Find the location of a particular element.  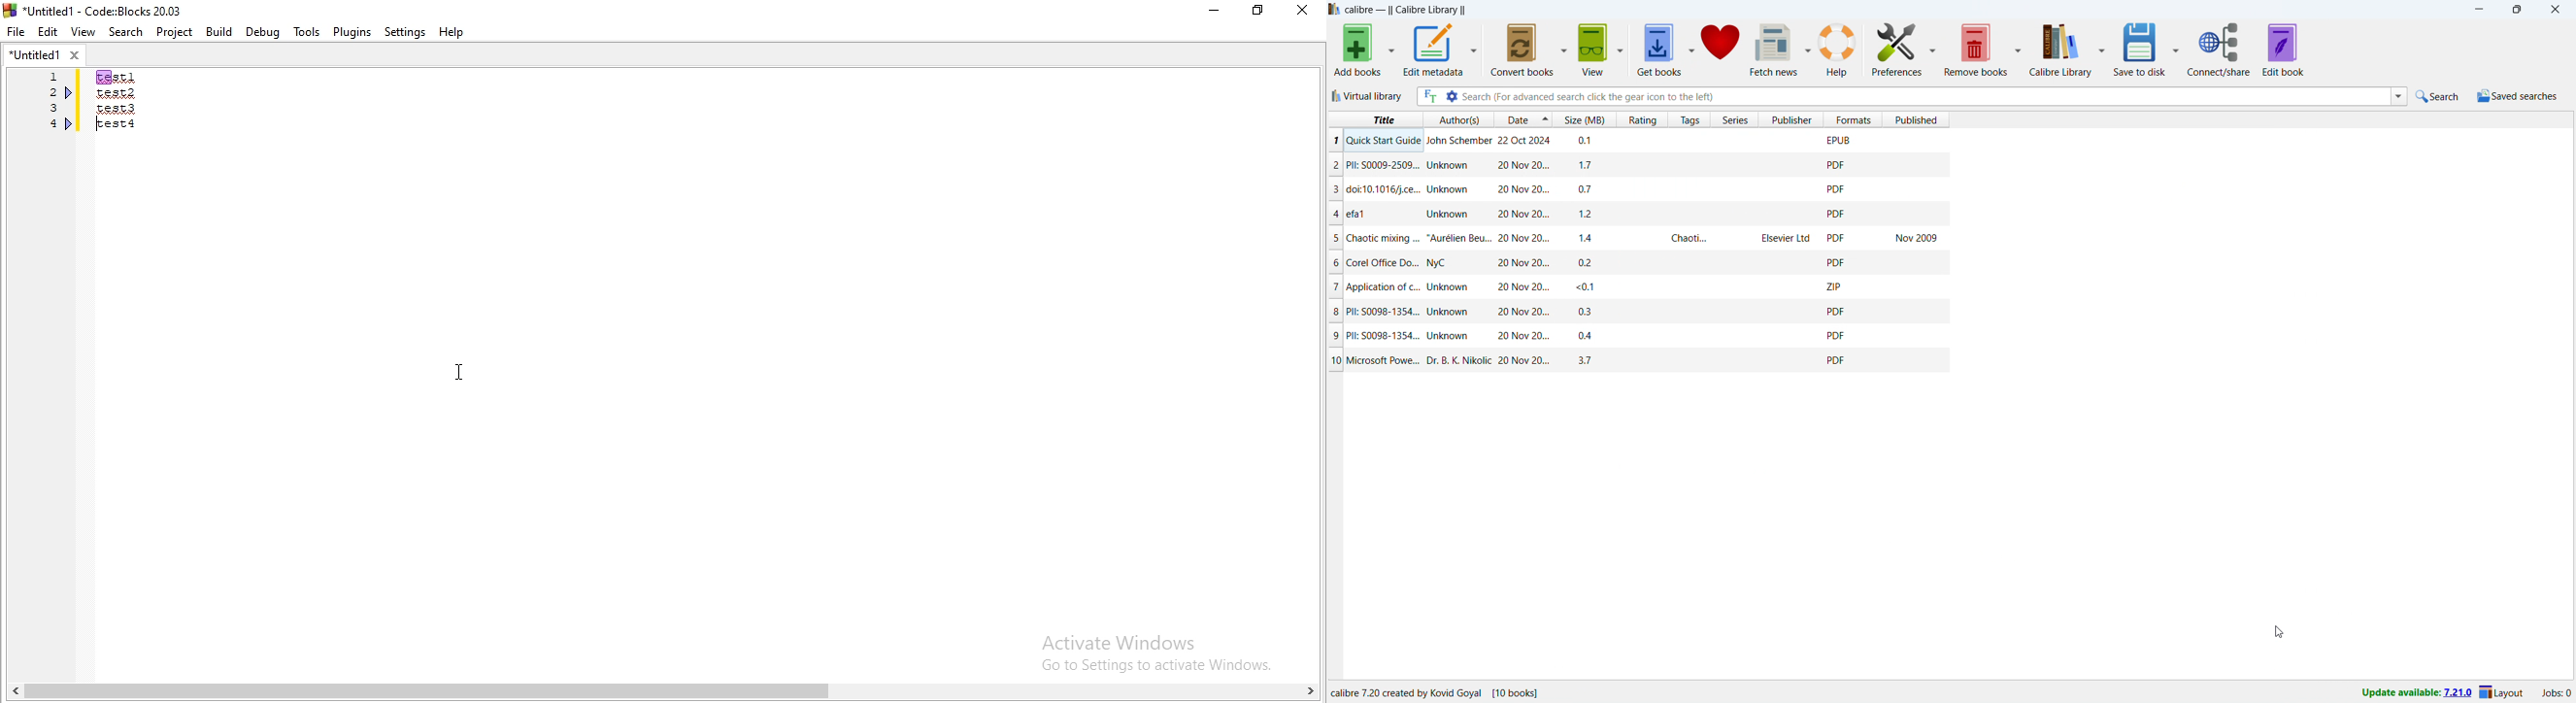

full text search is located at coordinates (1430, 96).